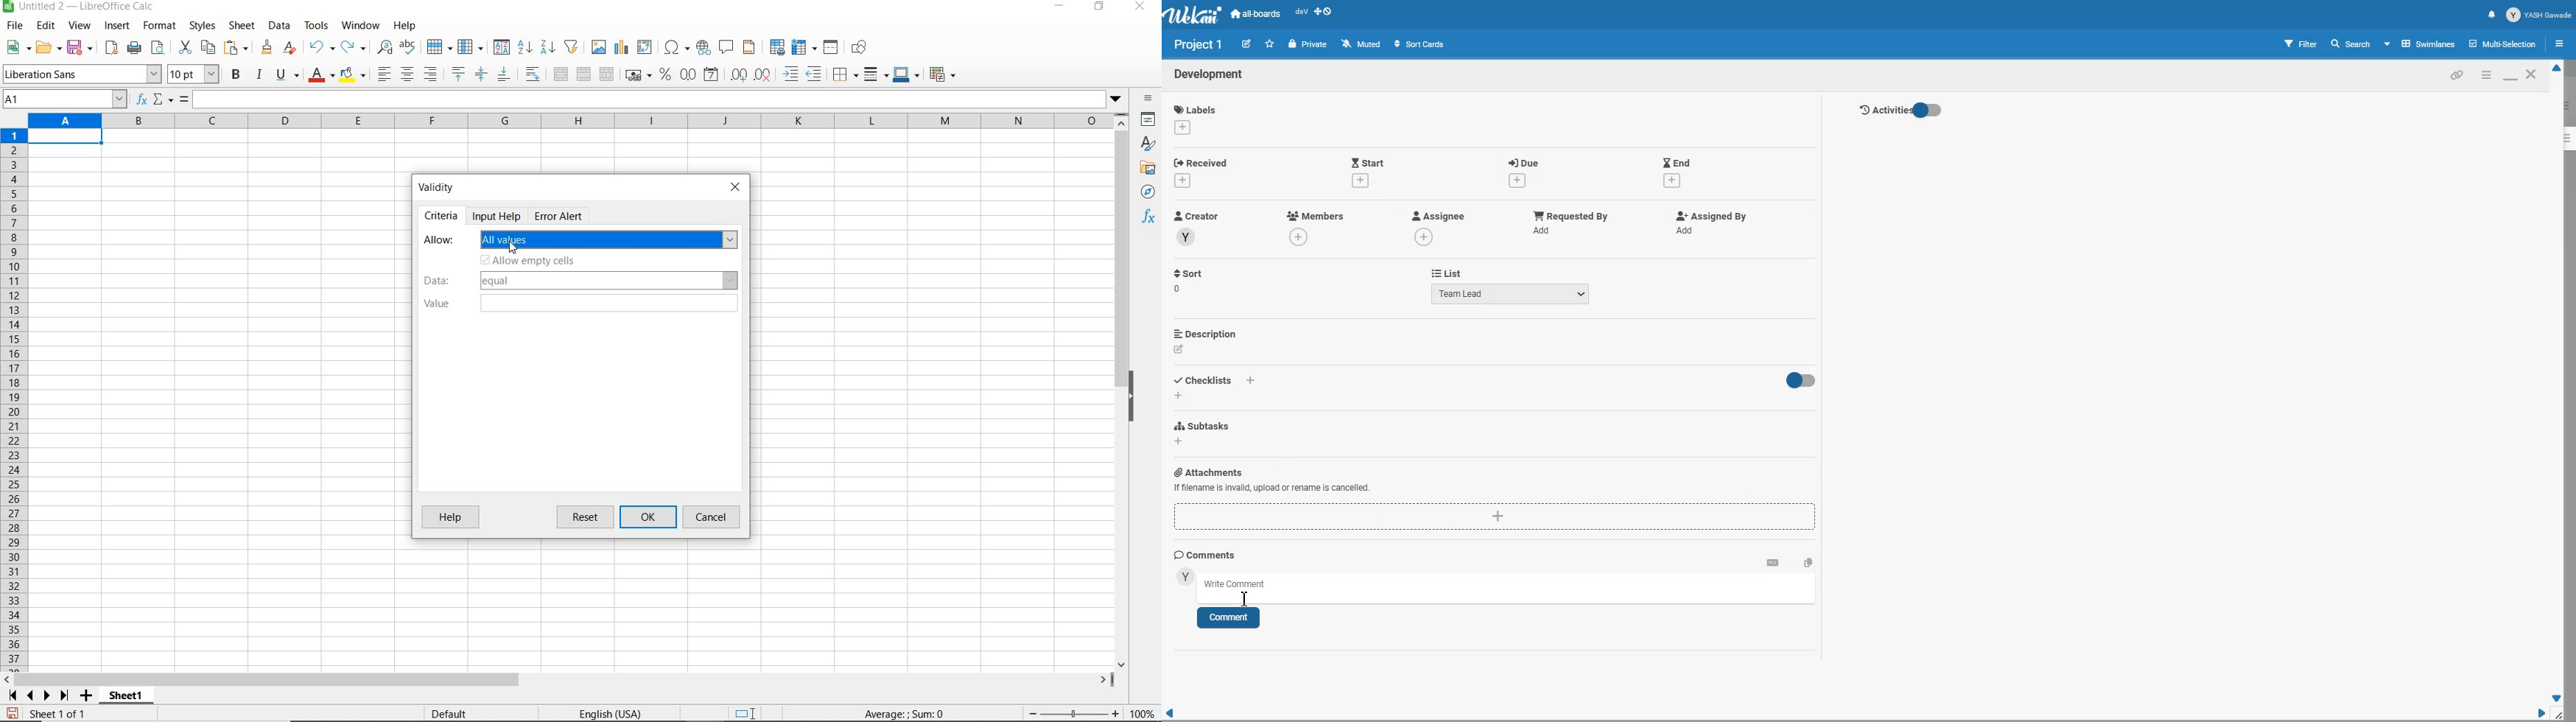 The width and height of the screenshot is (2576, 728). I want to click on List, so click(1446, 273).